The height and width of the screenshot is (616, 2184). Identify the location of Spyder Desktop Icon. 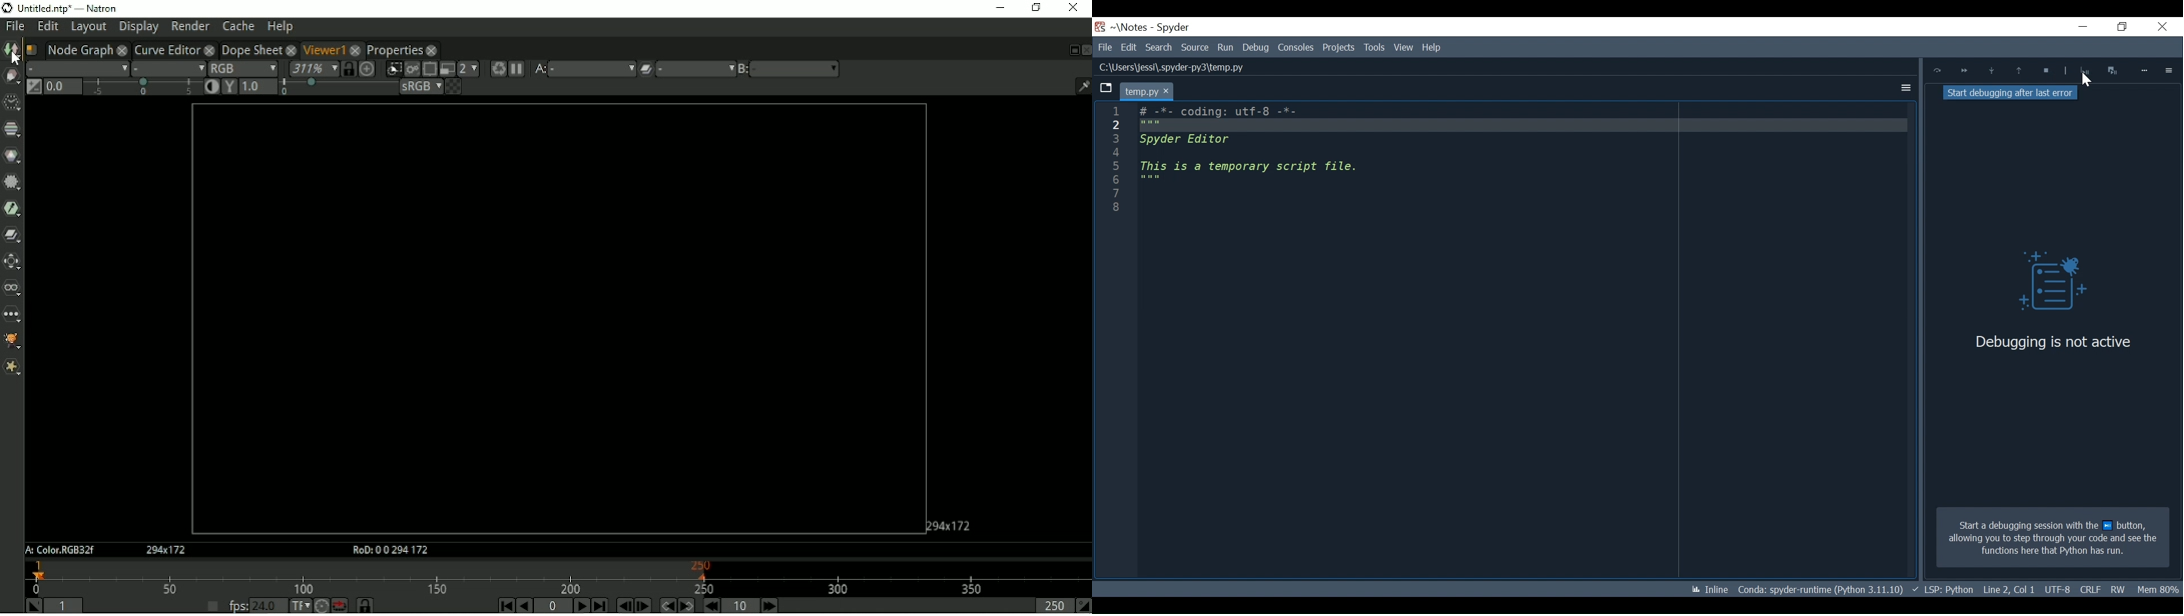
(1100, 27).